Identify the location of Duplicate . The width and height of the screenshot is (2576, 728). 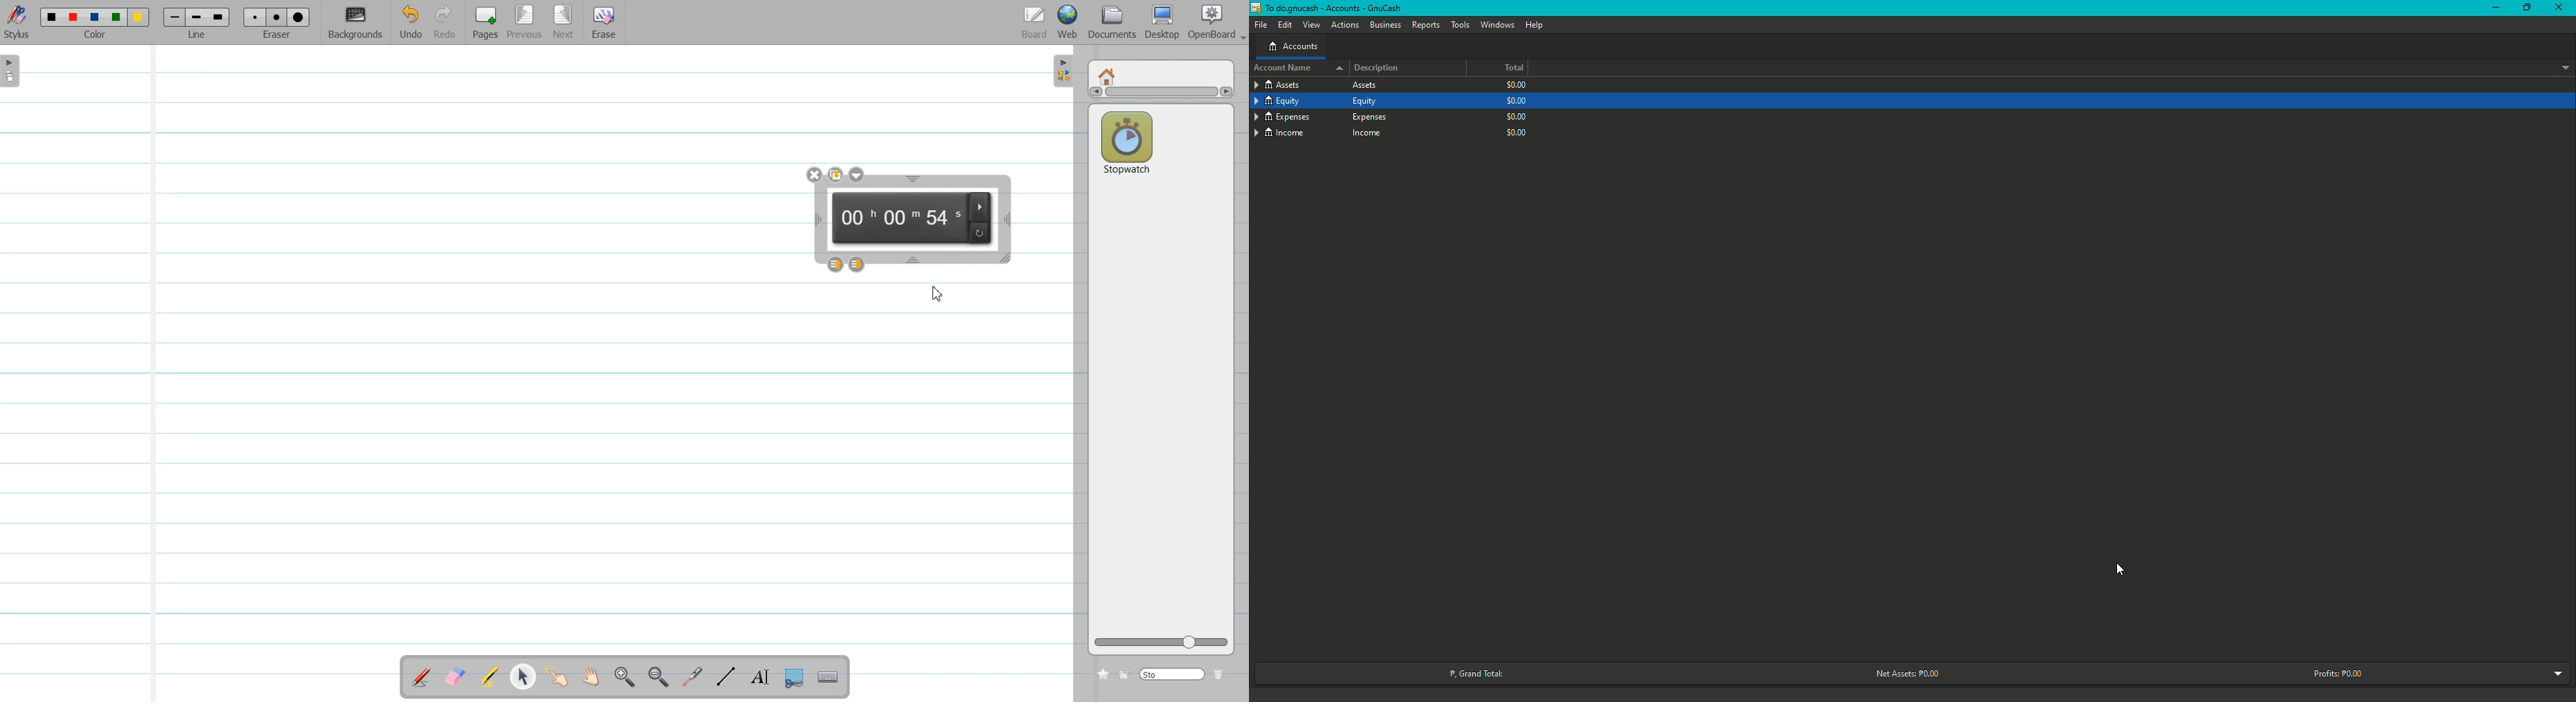
(834, 175).